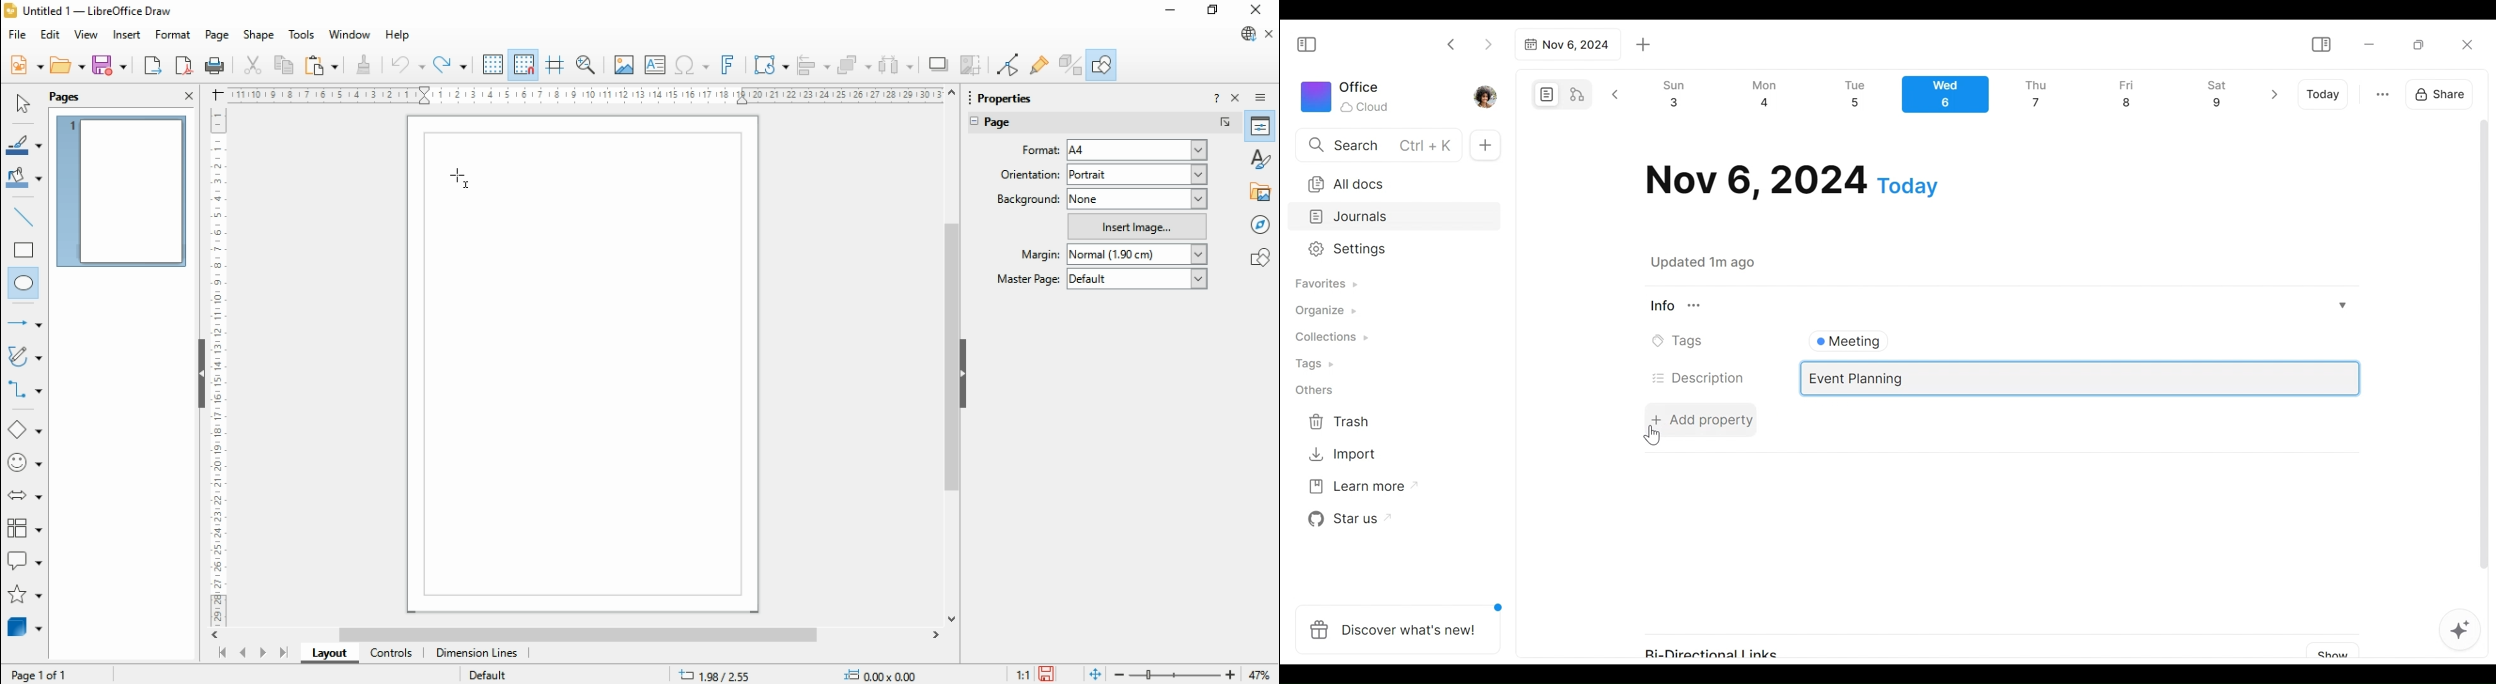 The width and height of the screenshot is (2520, 700). Describe the element at coordinates (1996, 305) in the screenshot. I see `View Information` at that location.